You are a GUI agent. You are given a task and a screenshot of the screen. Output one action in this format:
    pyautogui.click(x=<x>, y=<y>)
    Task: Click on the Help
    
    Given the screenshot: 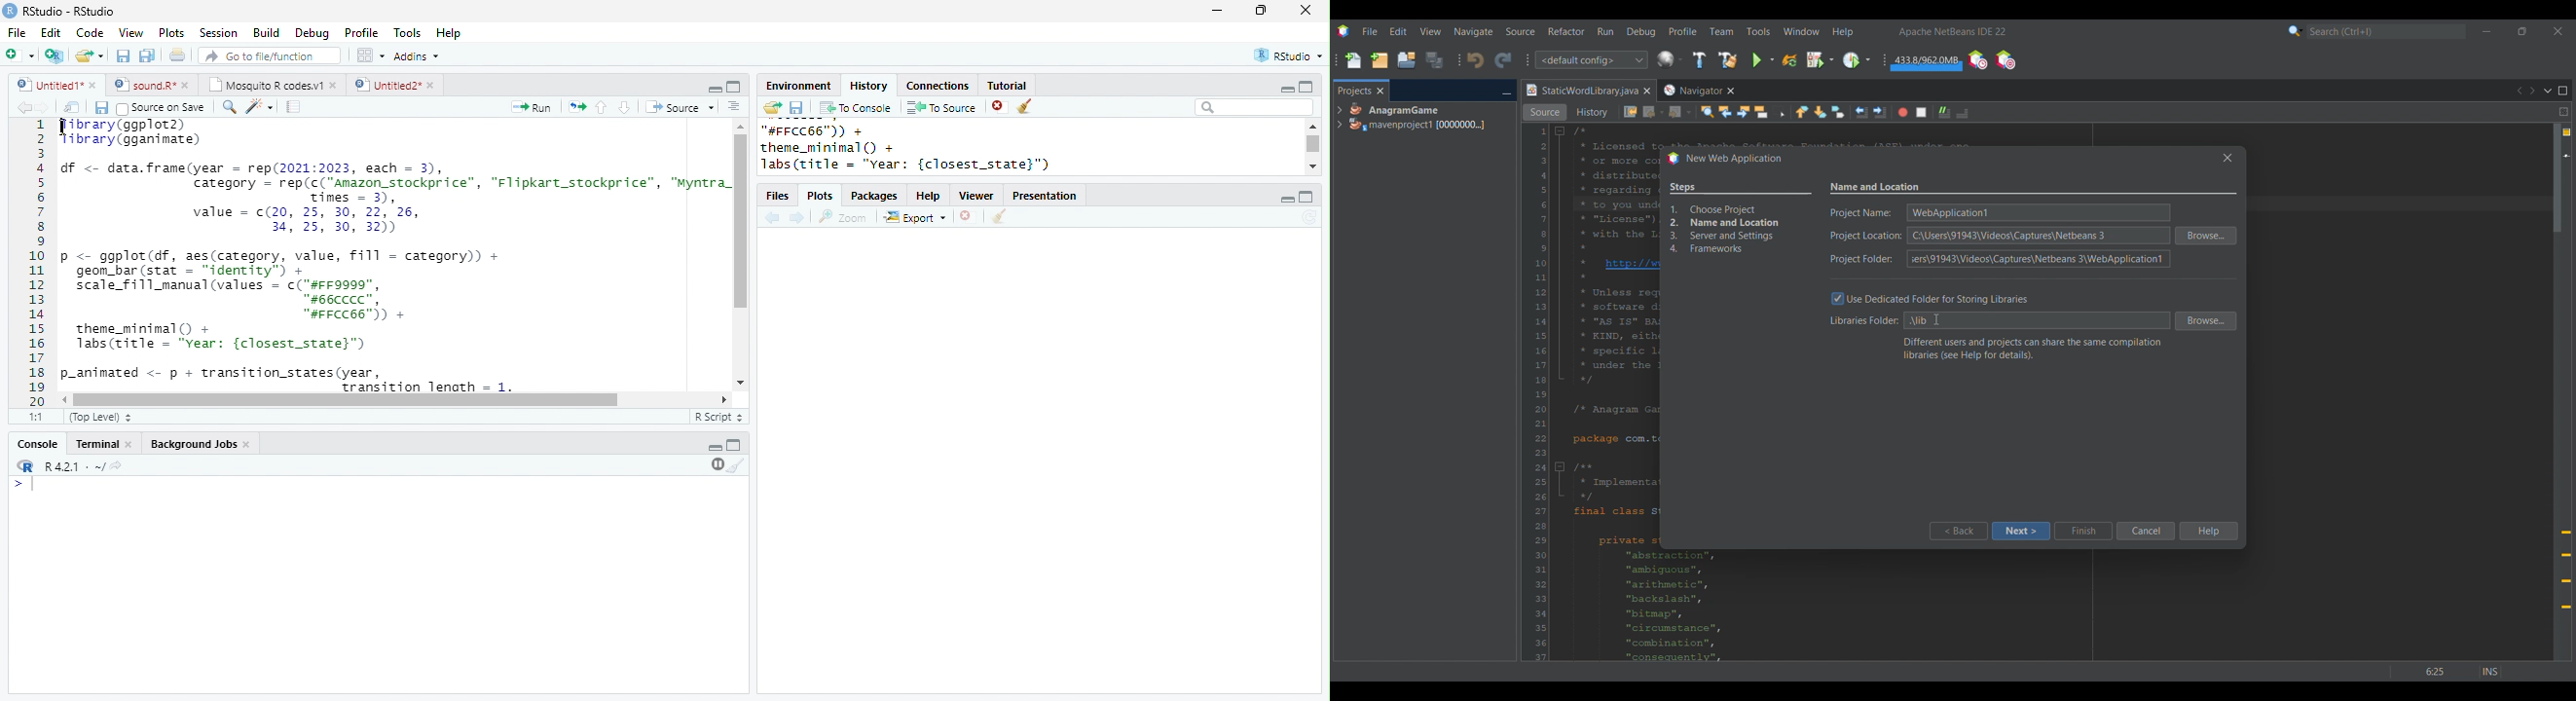 What is the action you would take?
    pyautogui.click(x=448, y=32)
    